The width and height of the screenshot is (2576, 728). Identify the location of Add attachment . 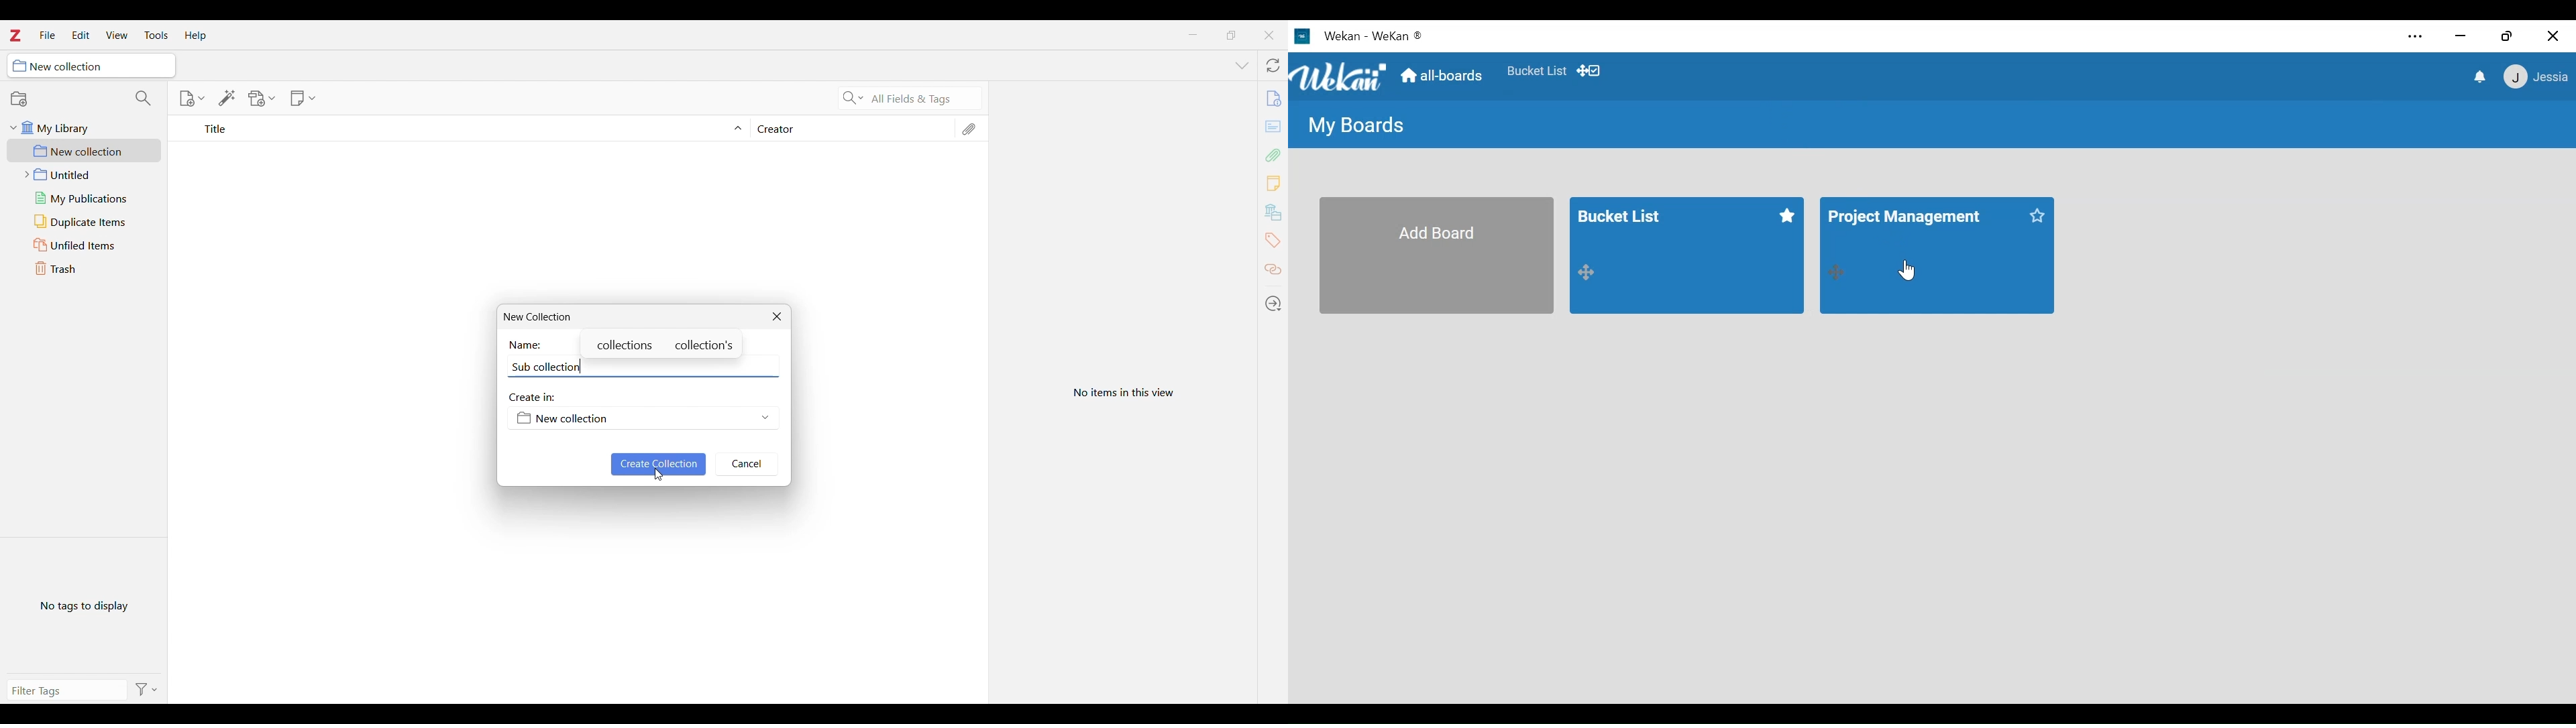
(1274, 155).